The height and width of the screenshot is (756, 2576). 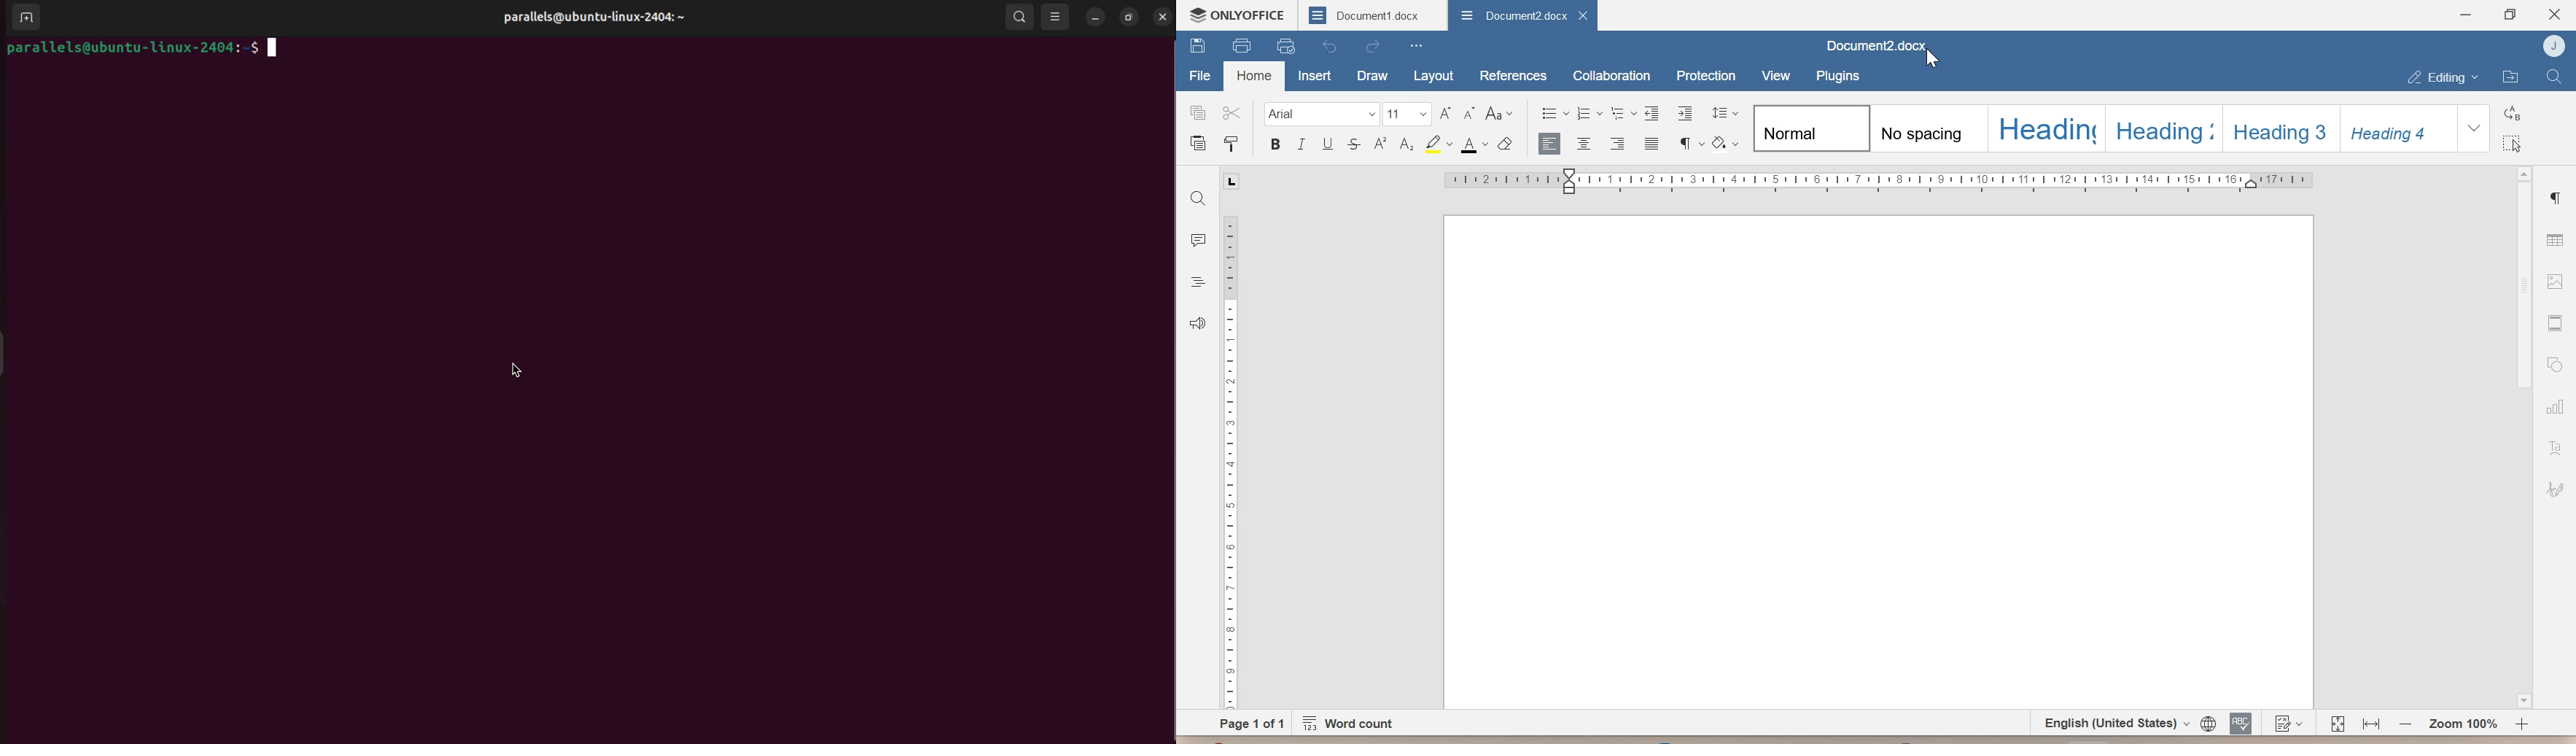 What do you see at coordinates (1301, 146) in the screenshot?
I see `Itallic` at bounding box center [1301, 146].